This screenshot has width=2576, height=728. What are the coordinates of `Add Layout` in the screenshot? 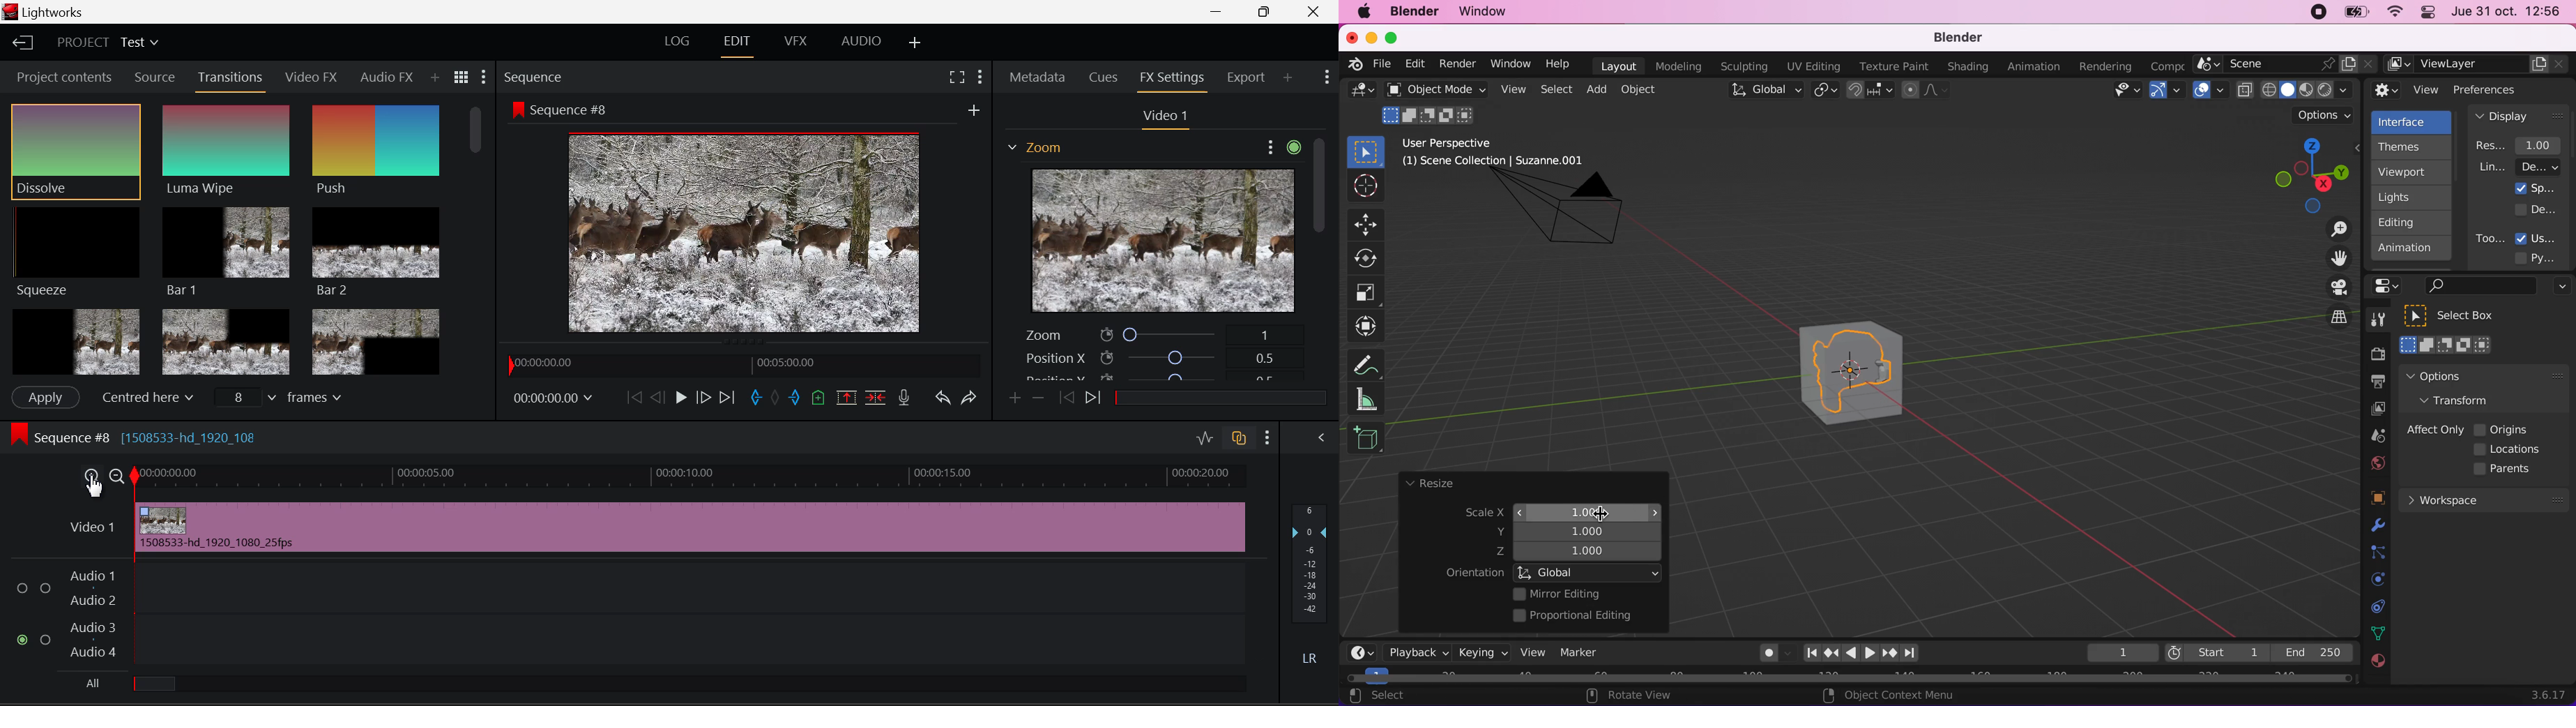 It's located at (917, 44).